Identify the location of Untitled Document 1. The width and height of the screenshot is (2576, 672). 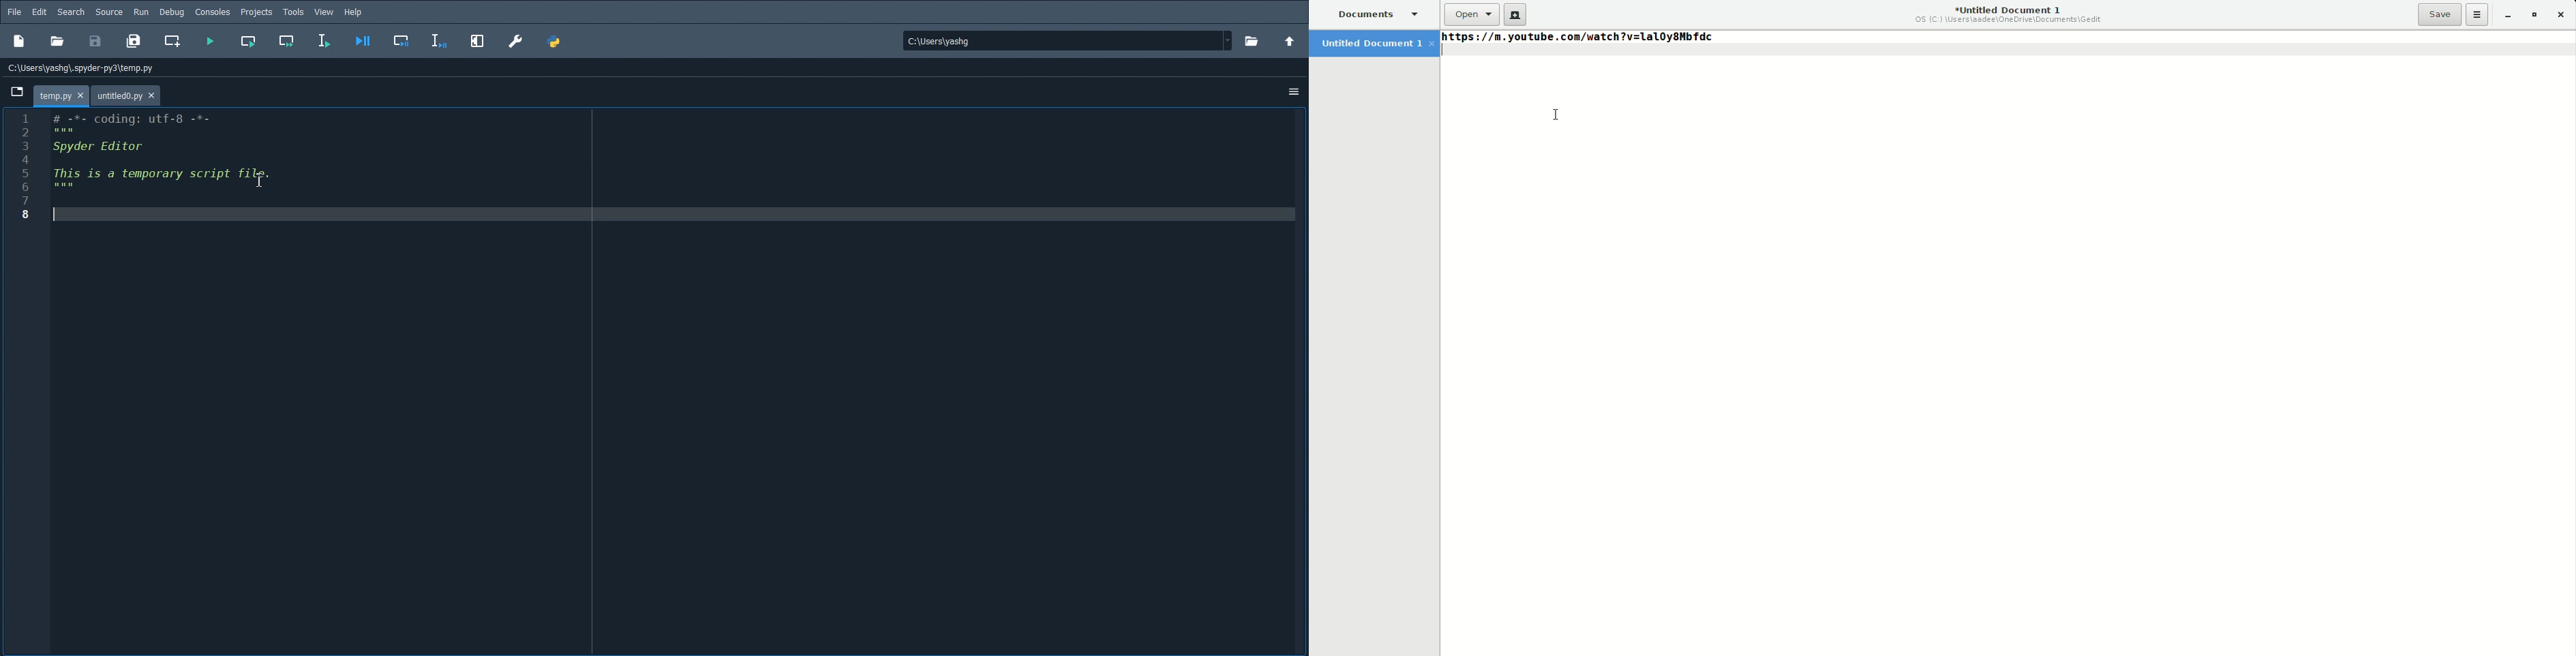
(2010, 13).